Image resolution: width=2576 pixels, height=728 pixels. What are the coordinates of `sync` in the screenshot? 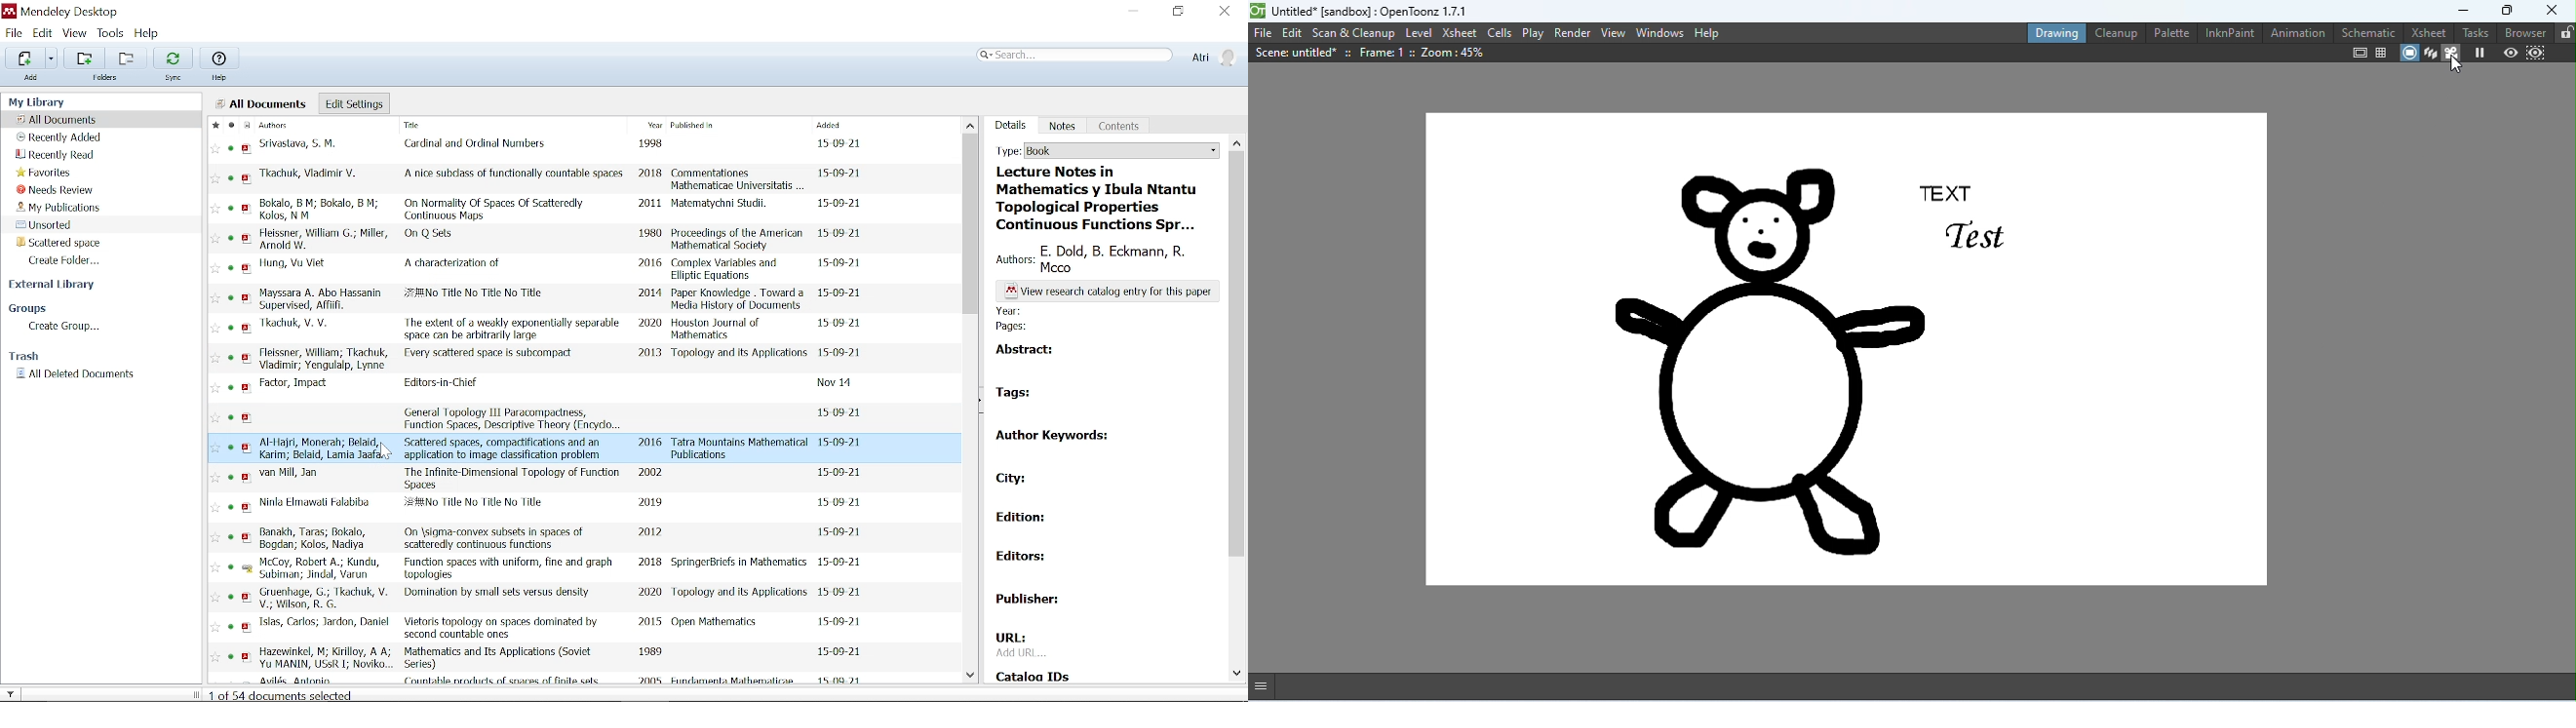 It's located at (175, 79).